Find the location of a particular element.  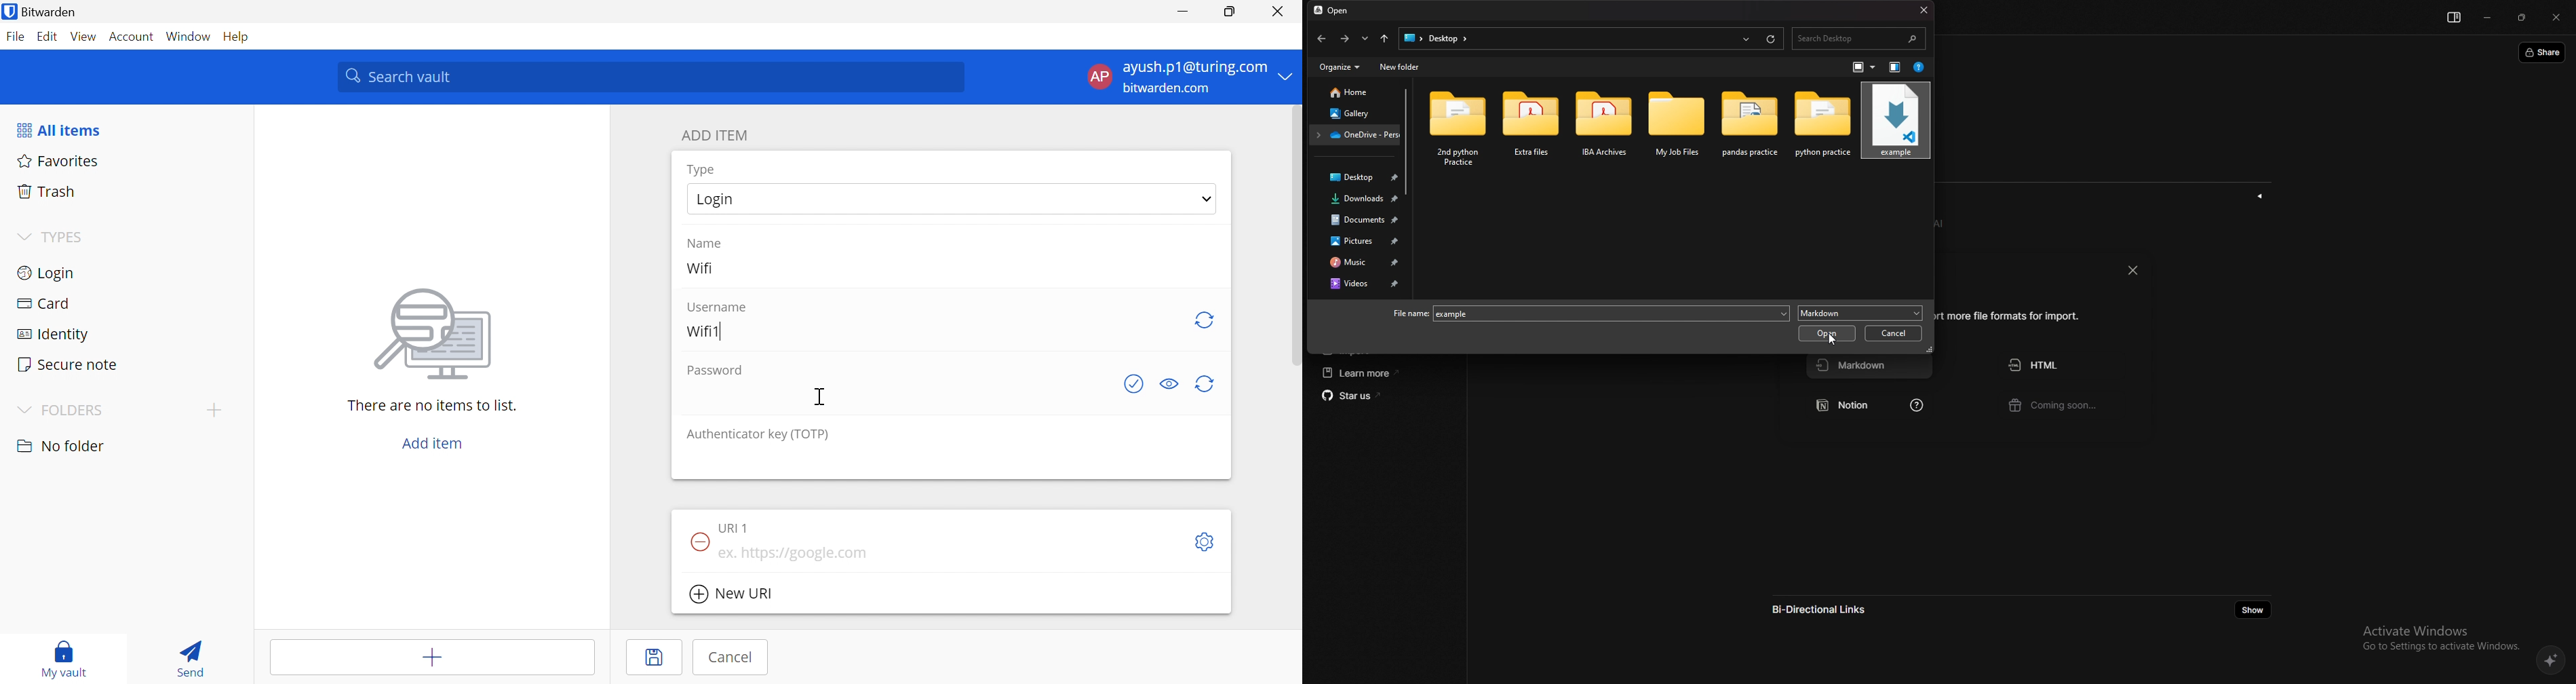

Activate Windows
Go to Settings to activate Windows. is located at coordinates (2437, 637).